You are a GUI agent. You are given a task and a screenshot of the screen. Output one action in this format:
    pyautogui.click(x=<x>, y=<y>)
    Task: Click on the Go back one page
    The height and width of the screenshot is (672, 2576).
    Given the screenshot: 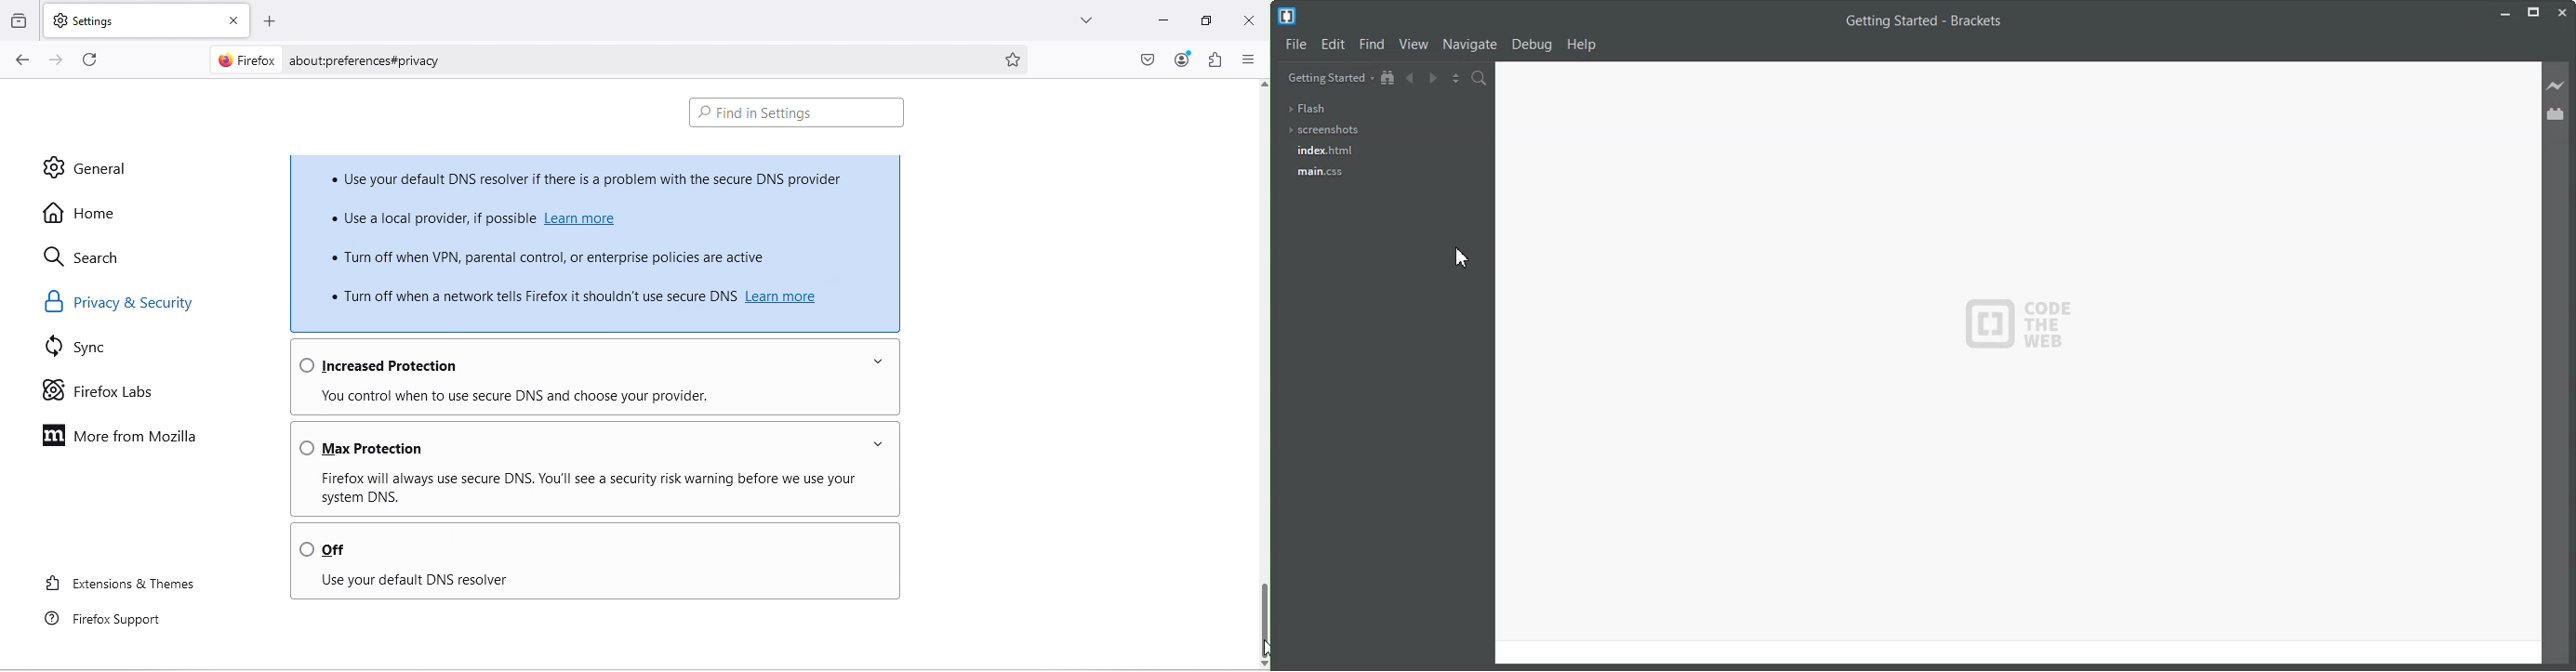 What is the action you would take?
    pyautogui.click(x=20, y=60)
    